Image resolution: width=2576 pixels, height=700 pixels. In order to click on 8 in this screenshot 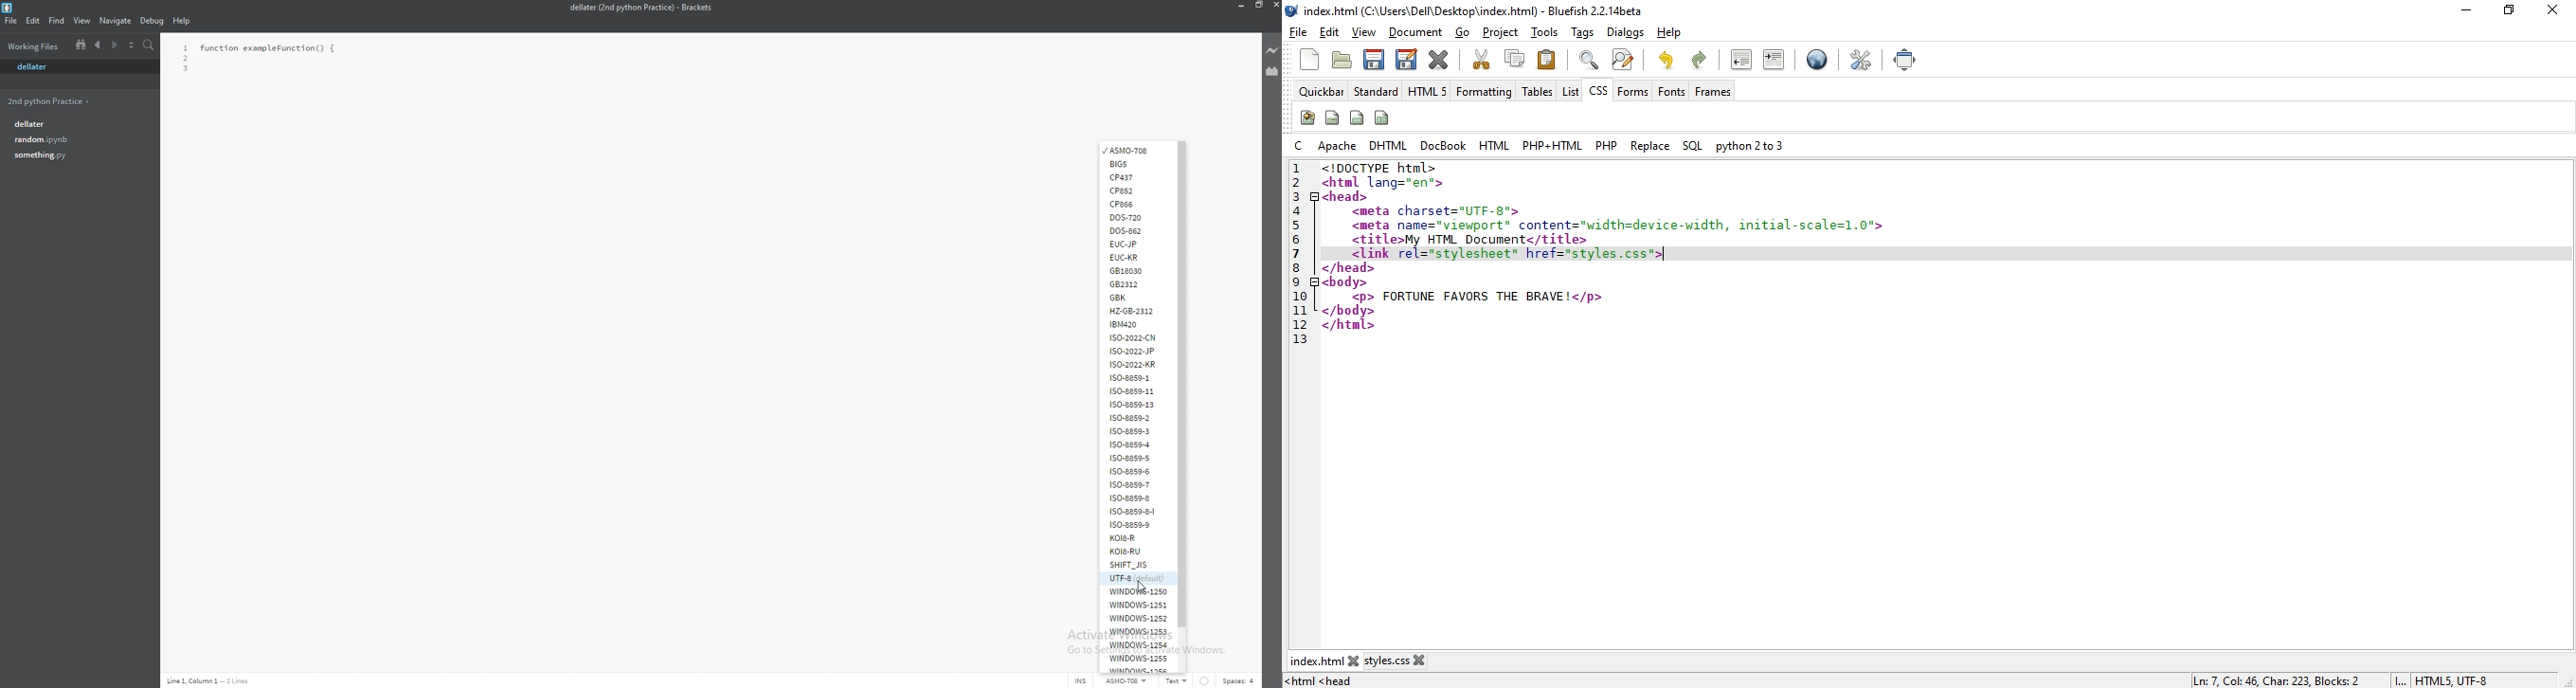, I will do `click(1297, 266)`.